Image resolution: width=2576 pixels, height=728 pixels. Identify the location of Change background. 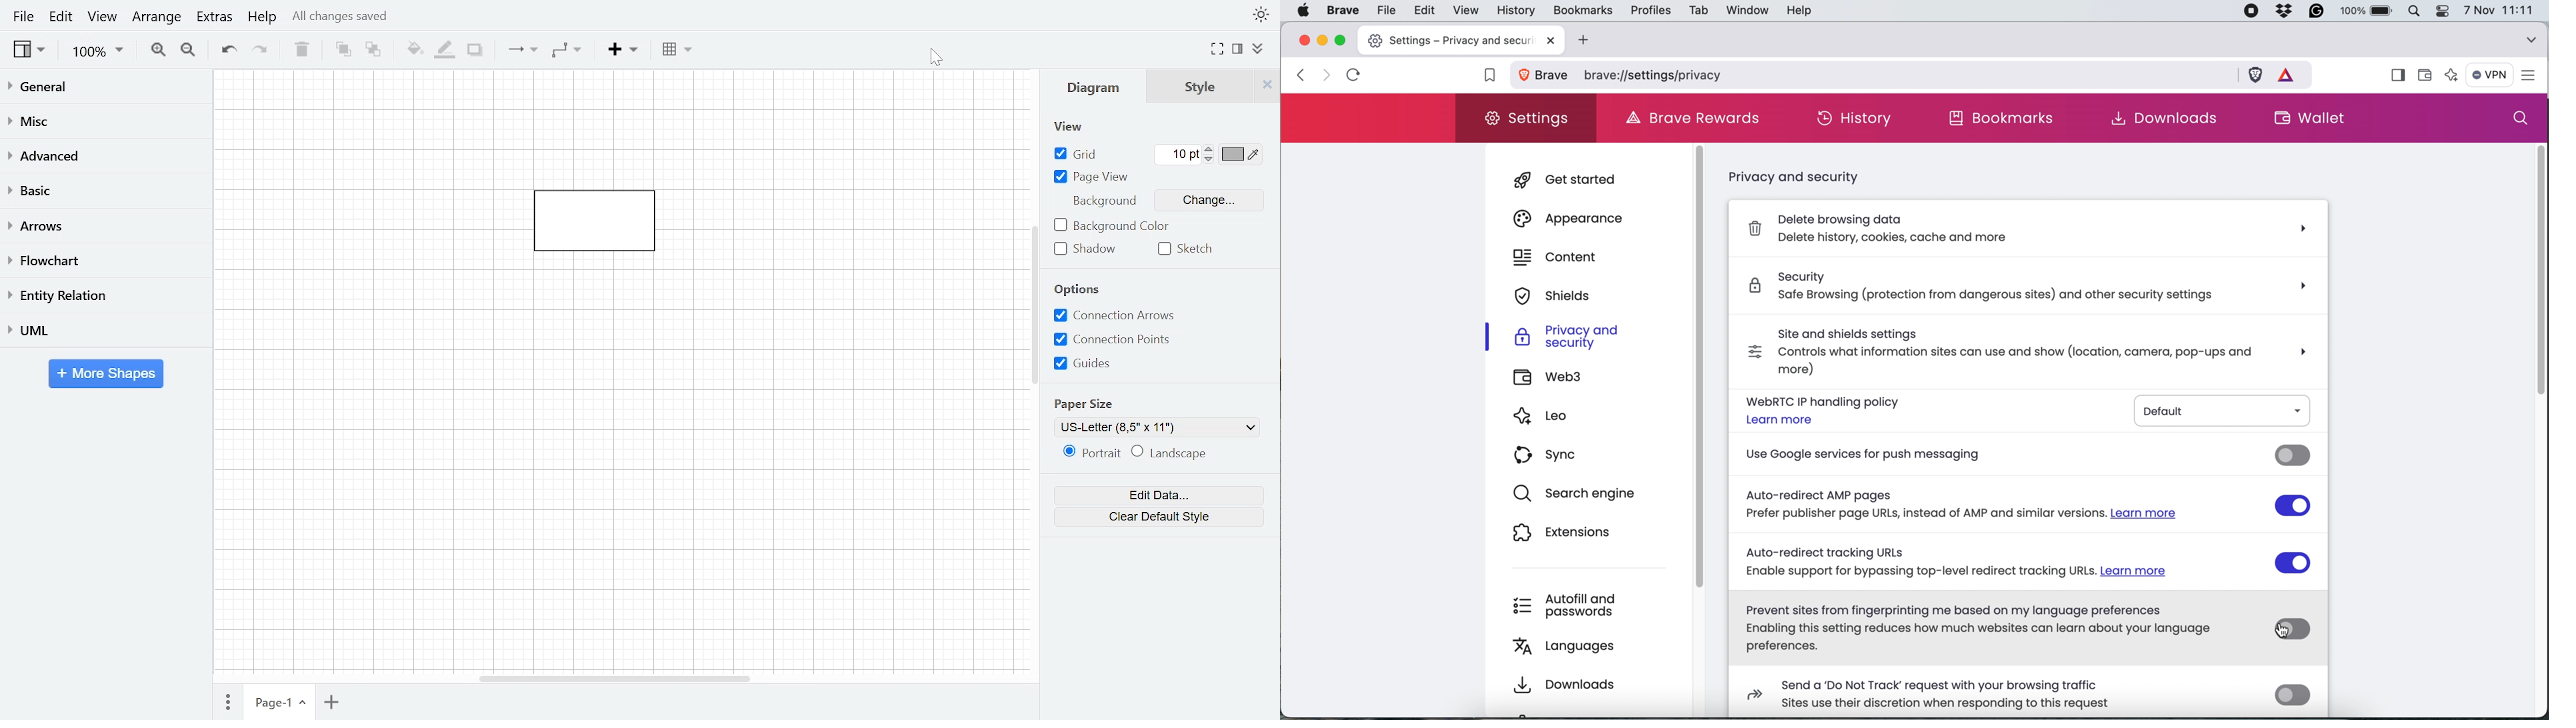
(1208, 200).